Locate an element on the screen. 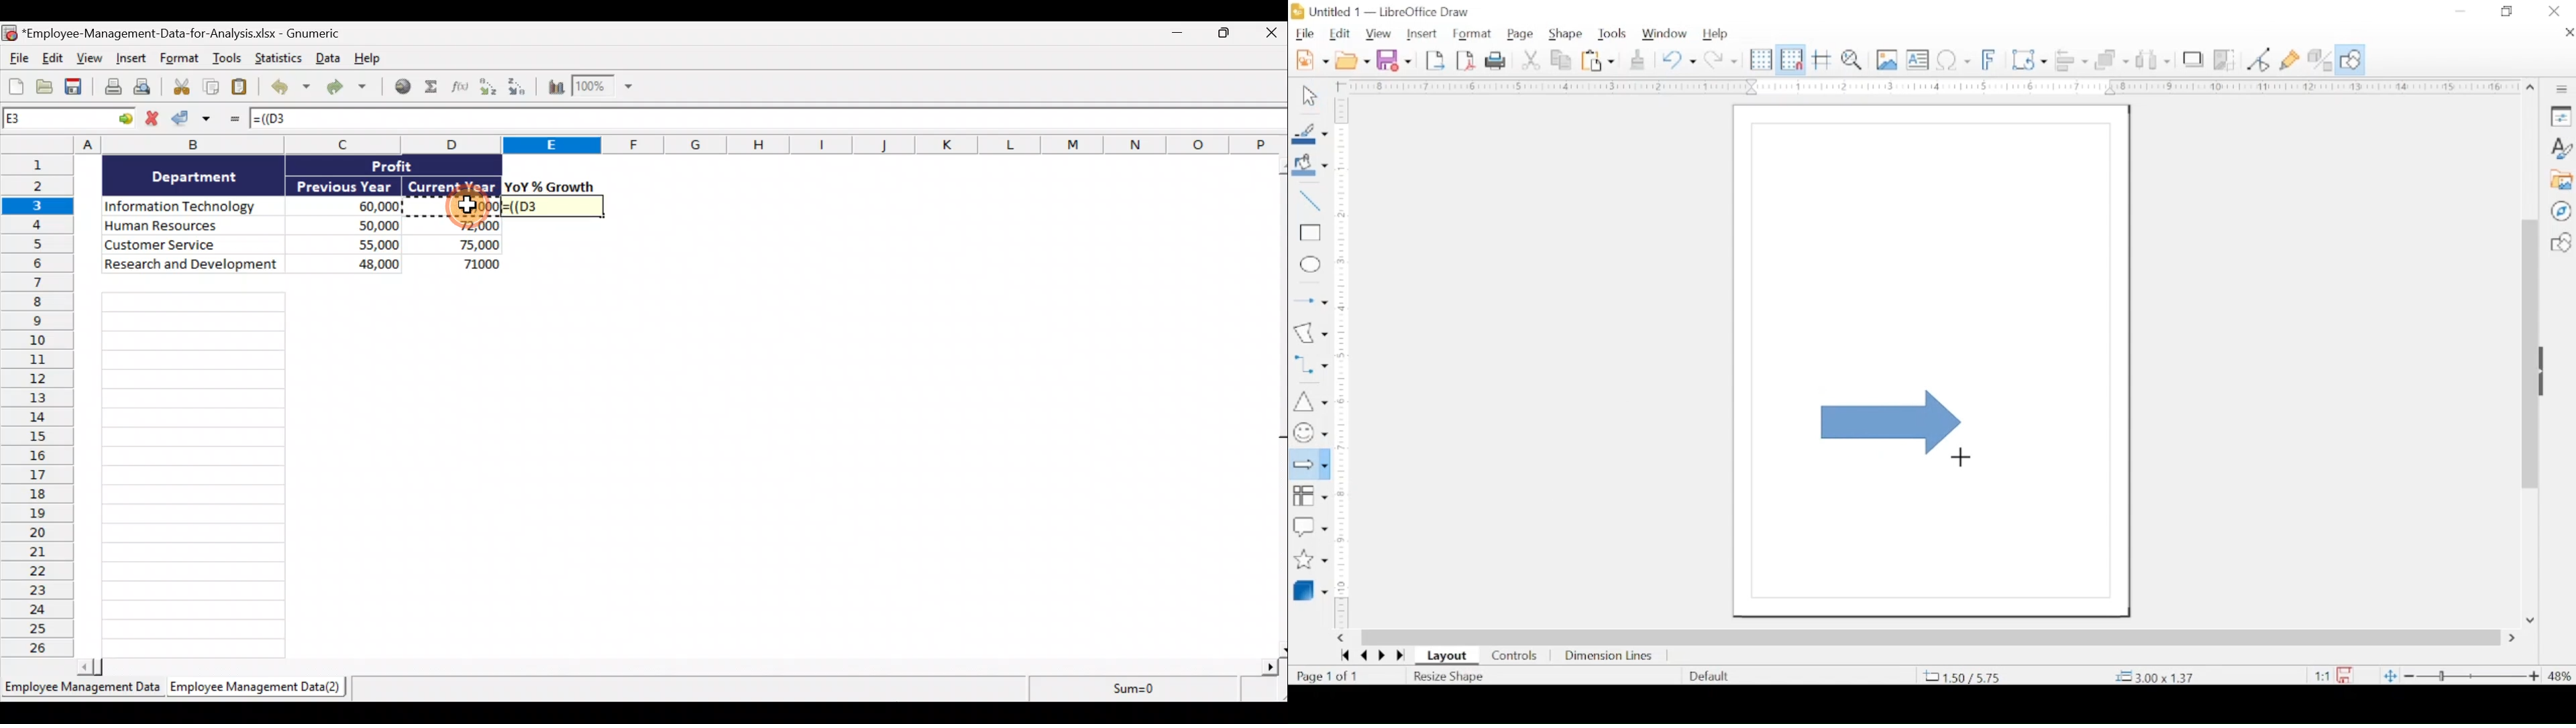 This screenshot has height=728, width=2576. page count is located at coordinates (1329, 676).